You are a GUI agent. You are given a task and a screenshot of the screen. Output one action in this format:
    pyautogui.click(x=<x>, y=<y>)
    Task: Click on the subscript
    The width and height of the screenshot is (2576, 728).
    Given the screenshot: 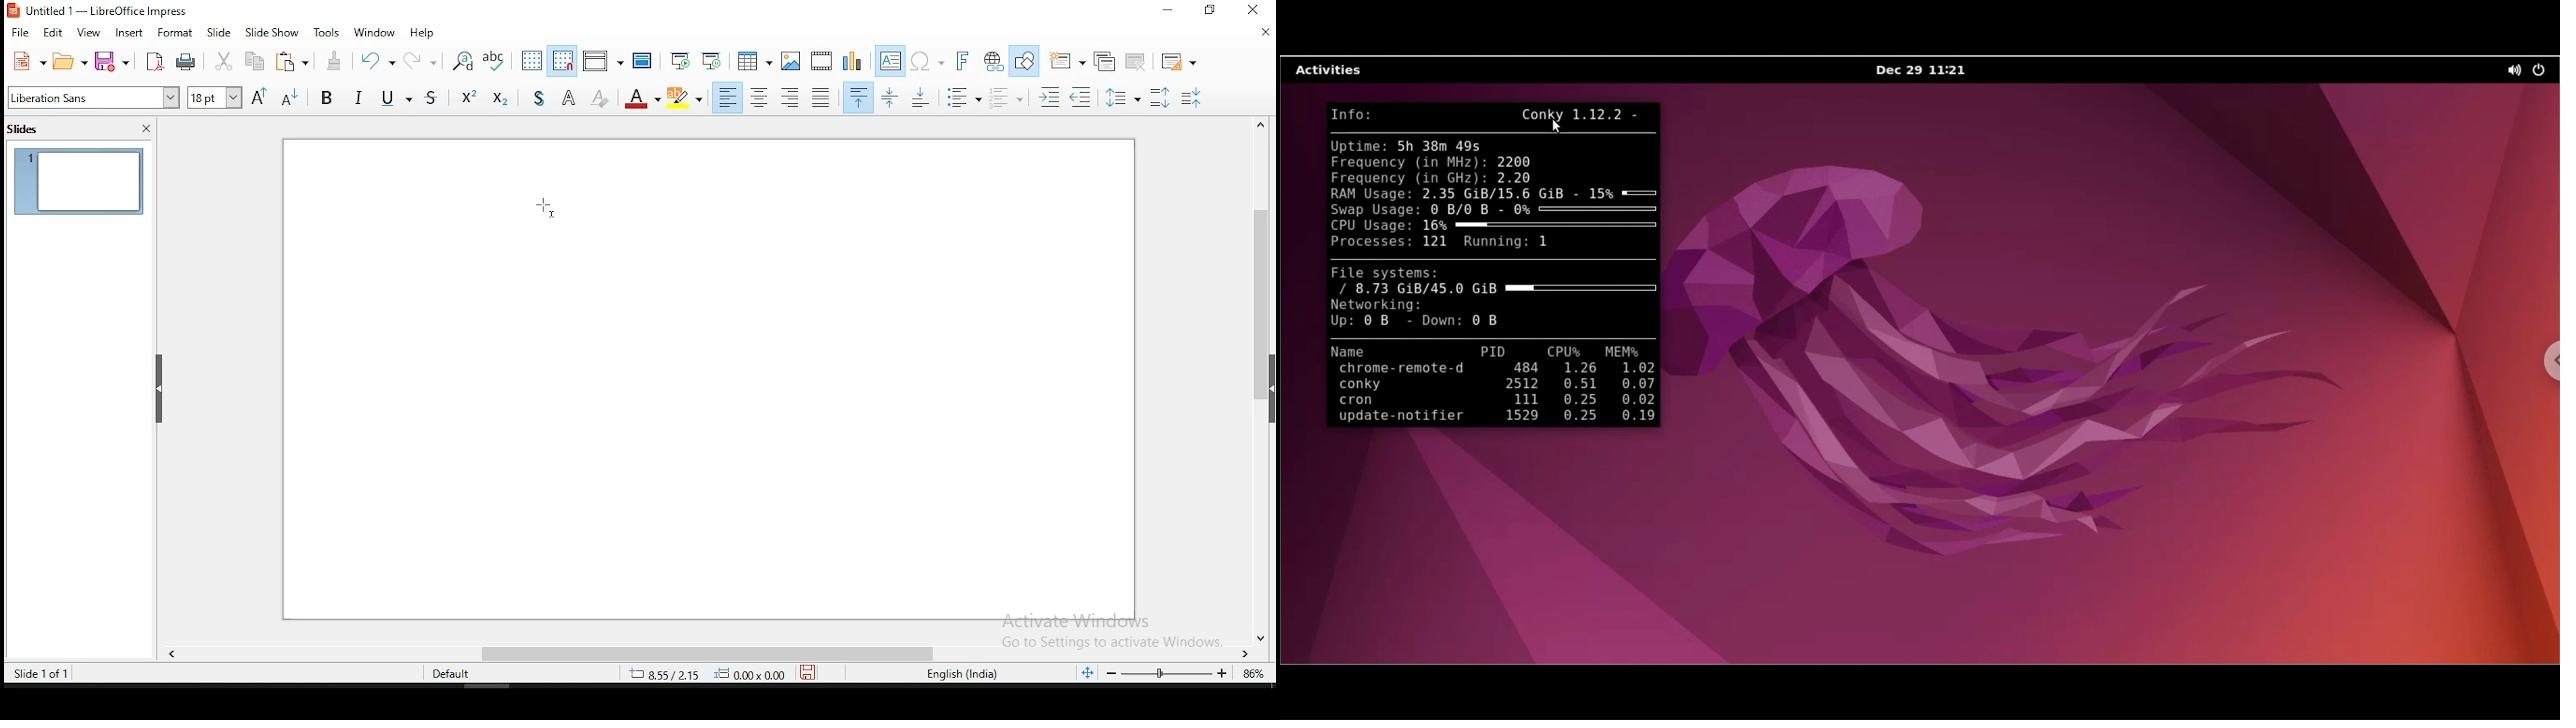 What is the action you would take?
    pyautogui.click(x=502, y=99)
    